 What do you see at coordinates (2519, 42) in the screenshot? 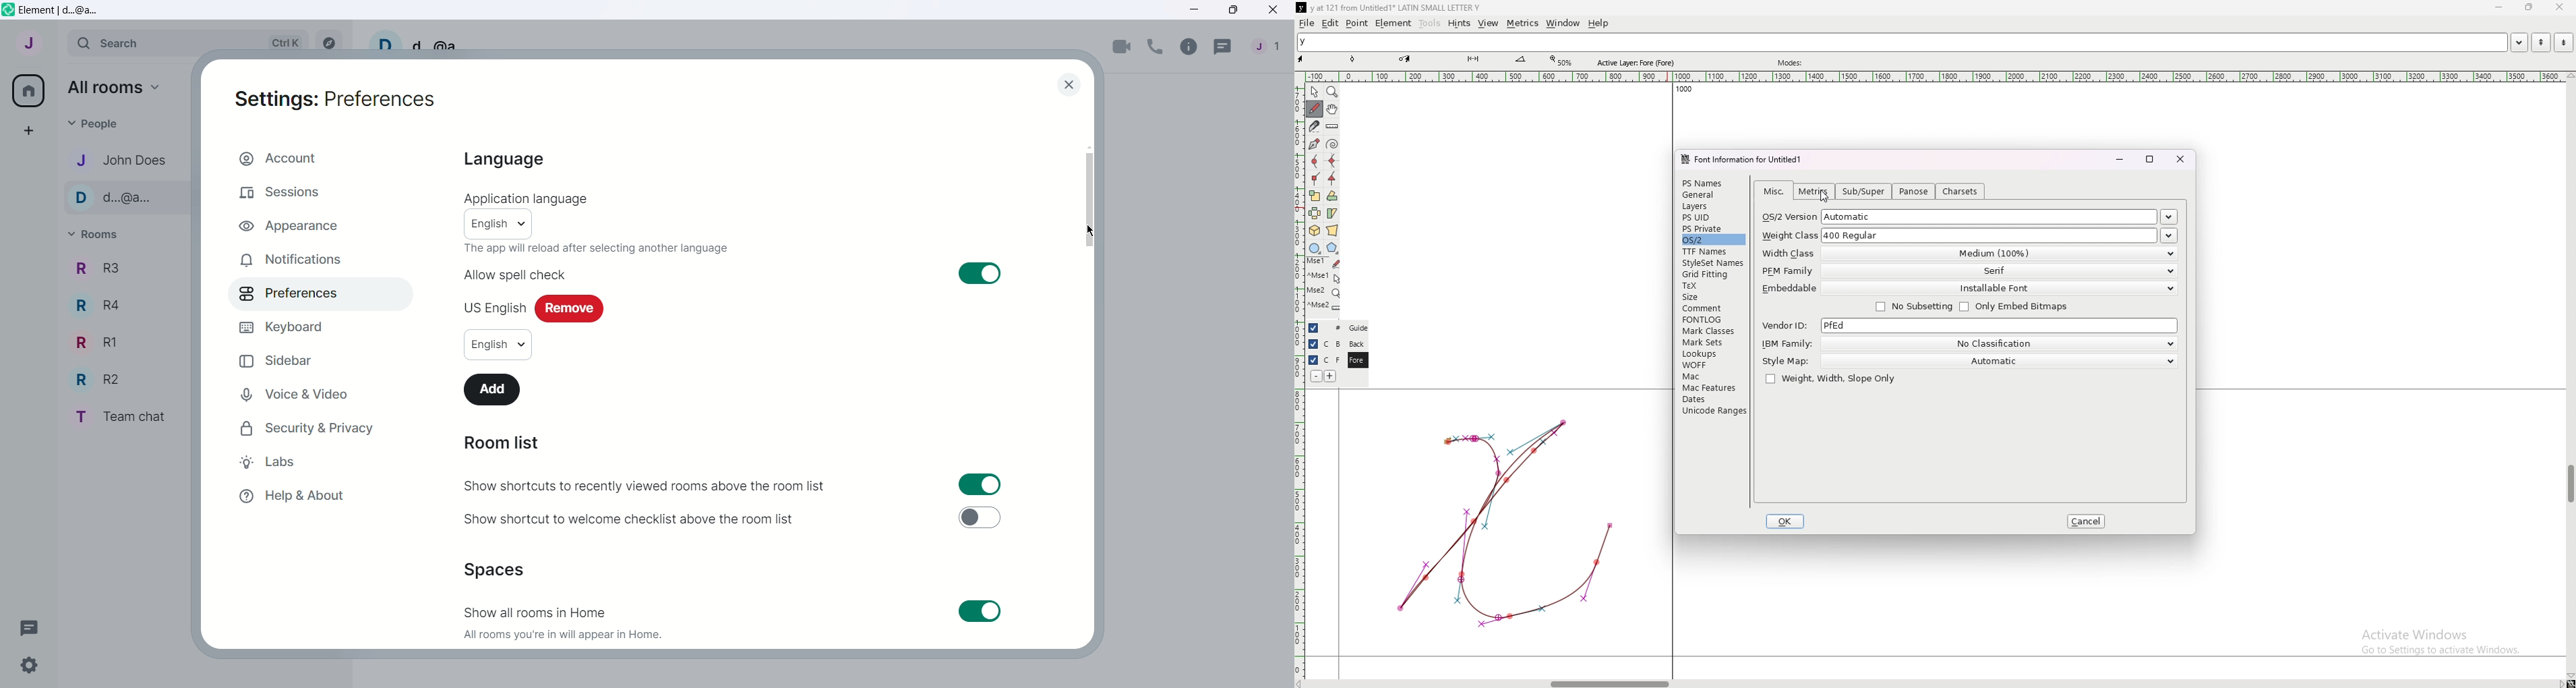
I see `open word list` at bounding box center [2519, 42].